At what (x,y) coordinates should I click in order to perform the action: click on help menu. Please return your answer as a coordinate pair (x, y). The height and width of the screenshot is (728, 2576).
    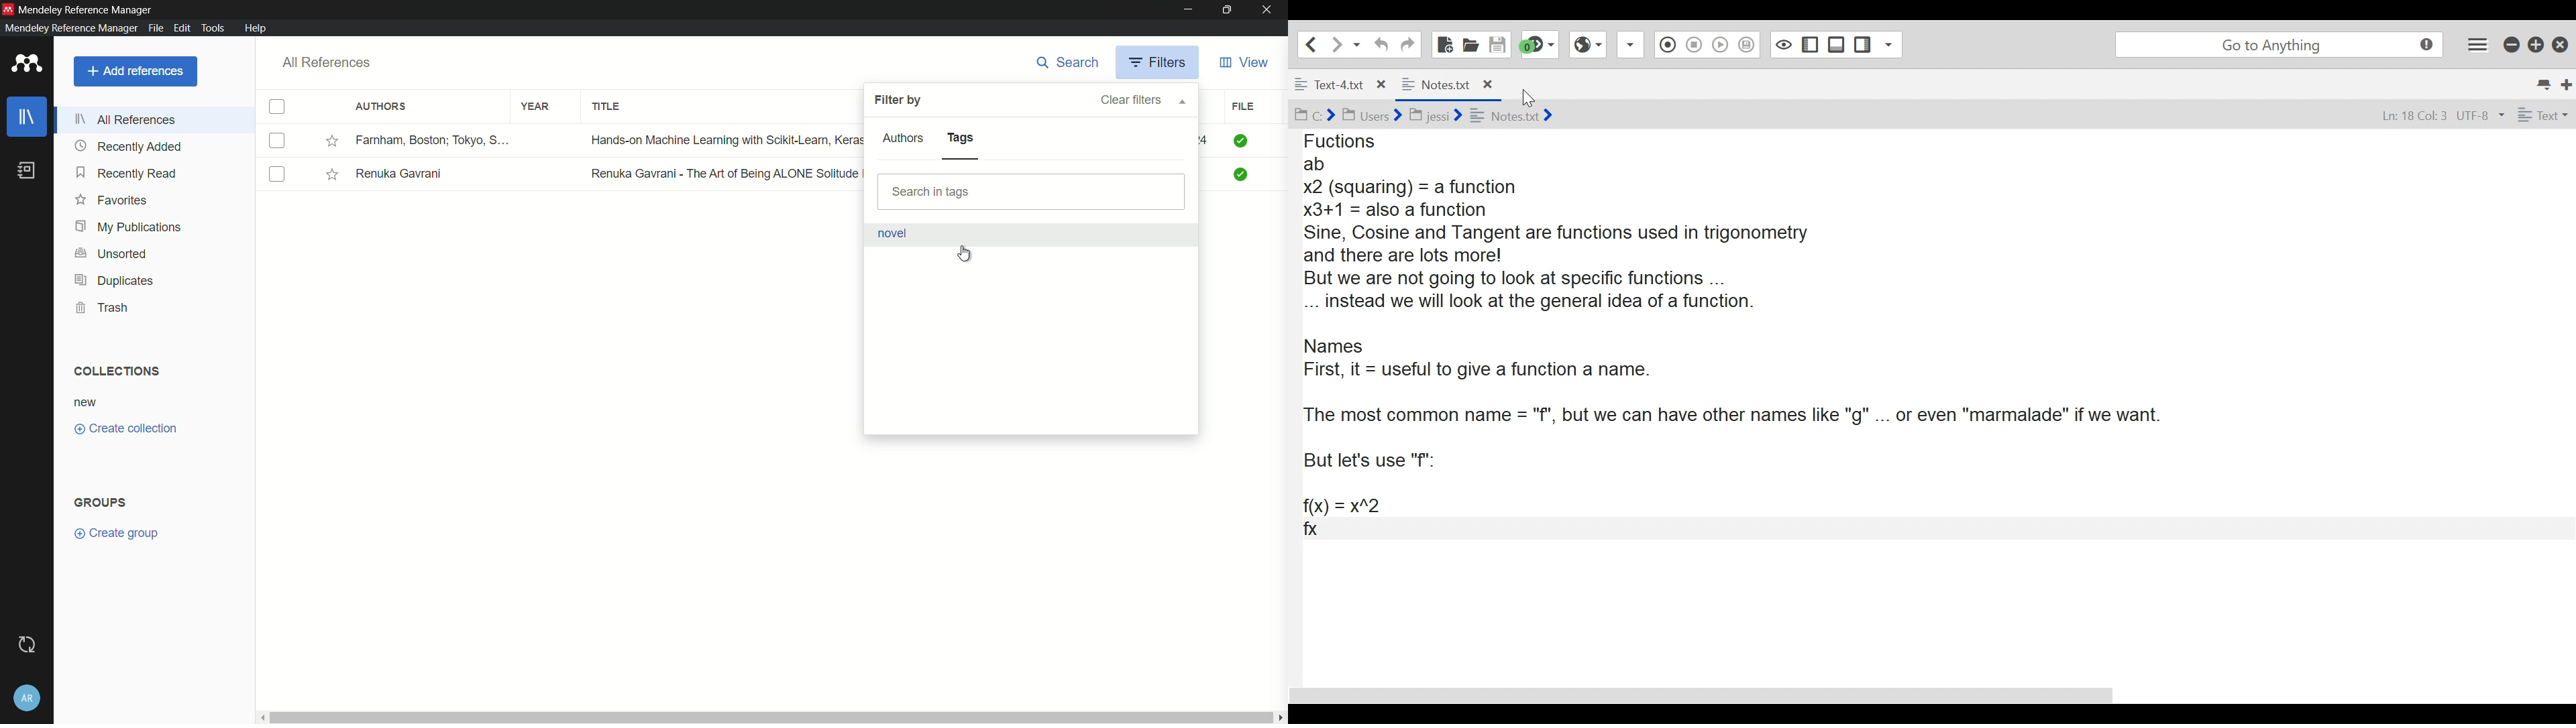
    Looking at the image, I should click on (257, 28).